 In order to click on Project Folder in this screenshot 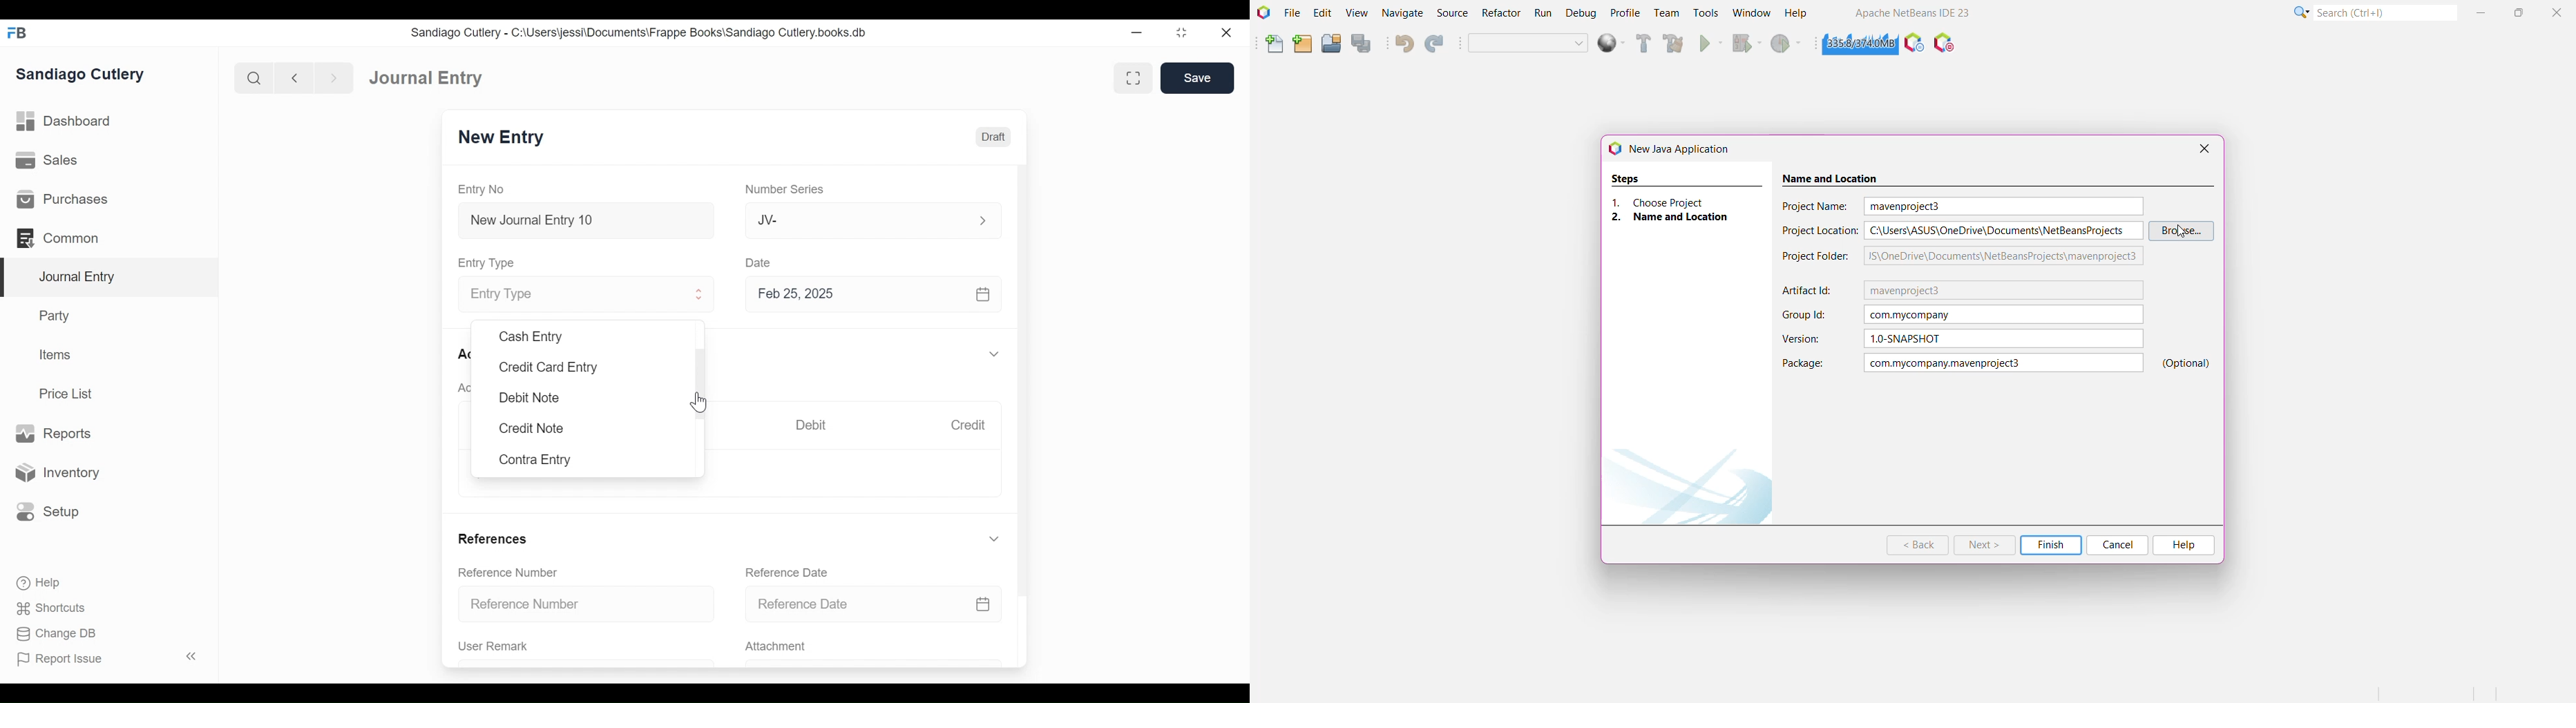, I will do `click(1817, 256)`.